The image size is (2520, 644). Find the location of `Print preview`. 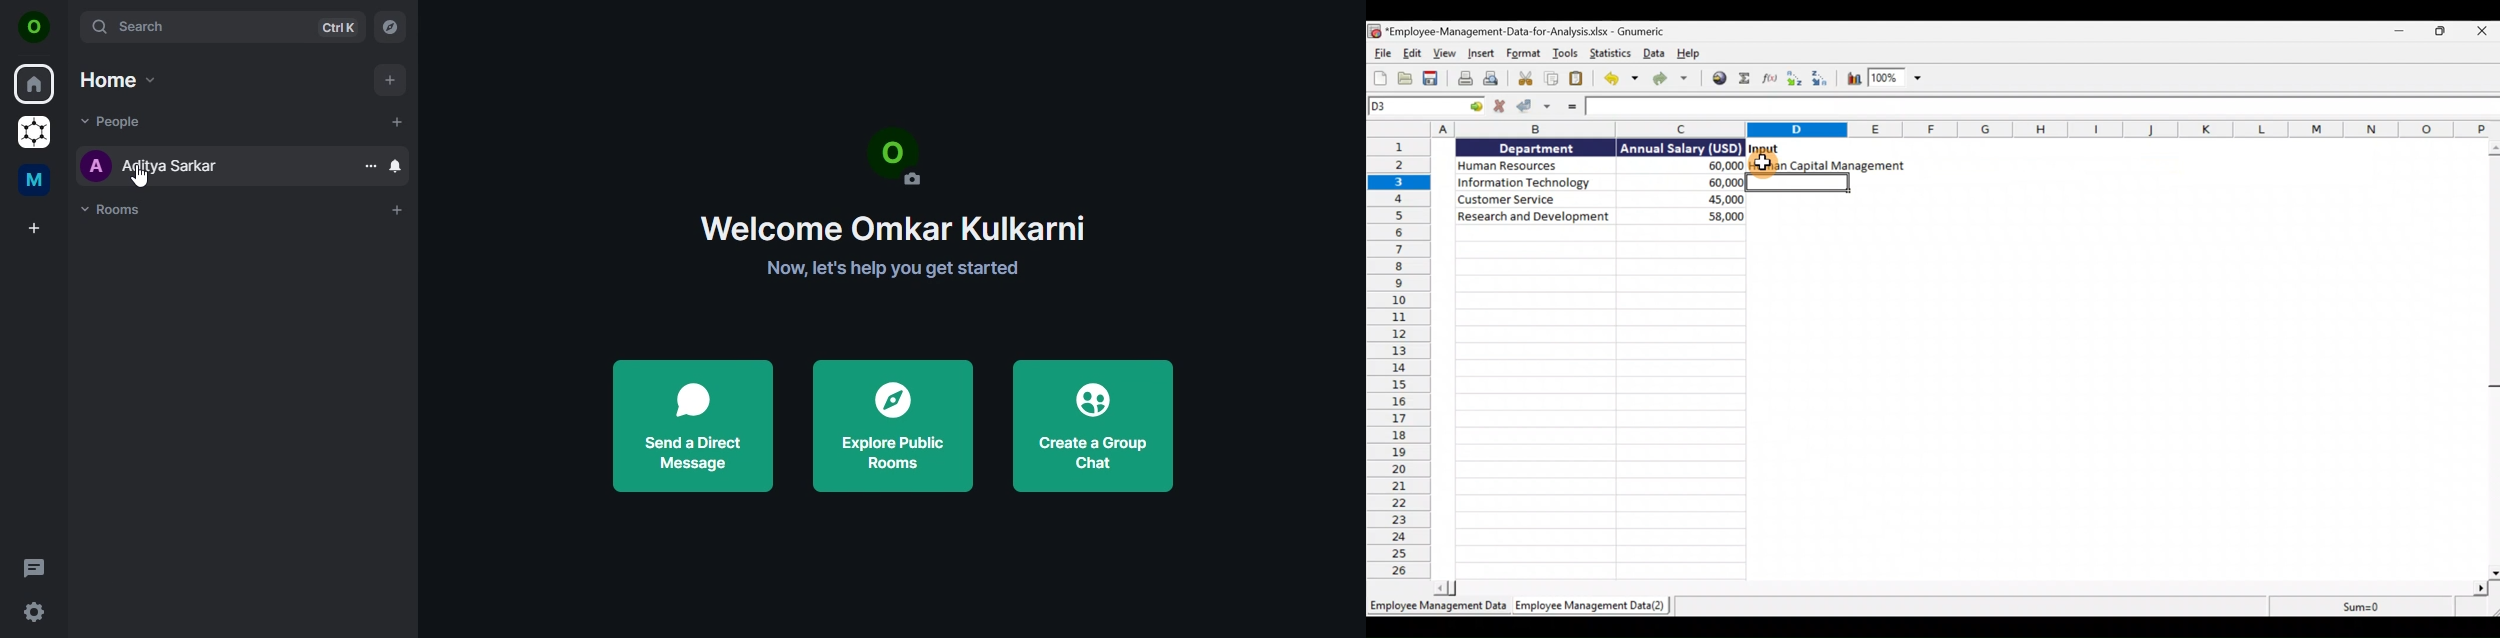

Print preview is located at coordinates (1495, 80).